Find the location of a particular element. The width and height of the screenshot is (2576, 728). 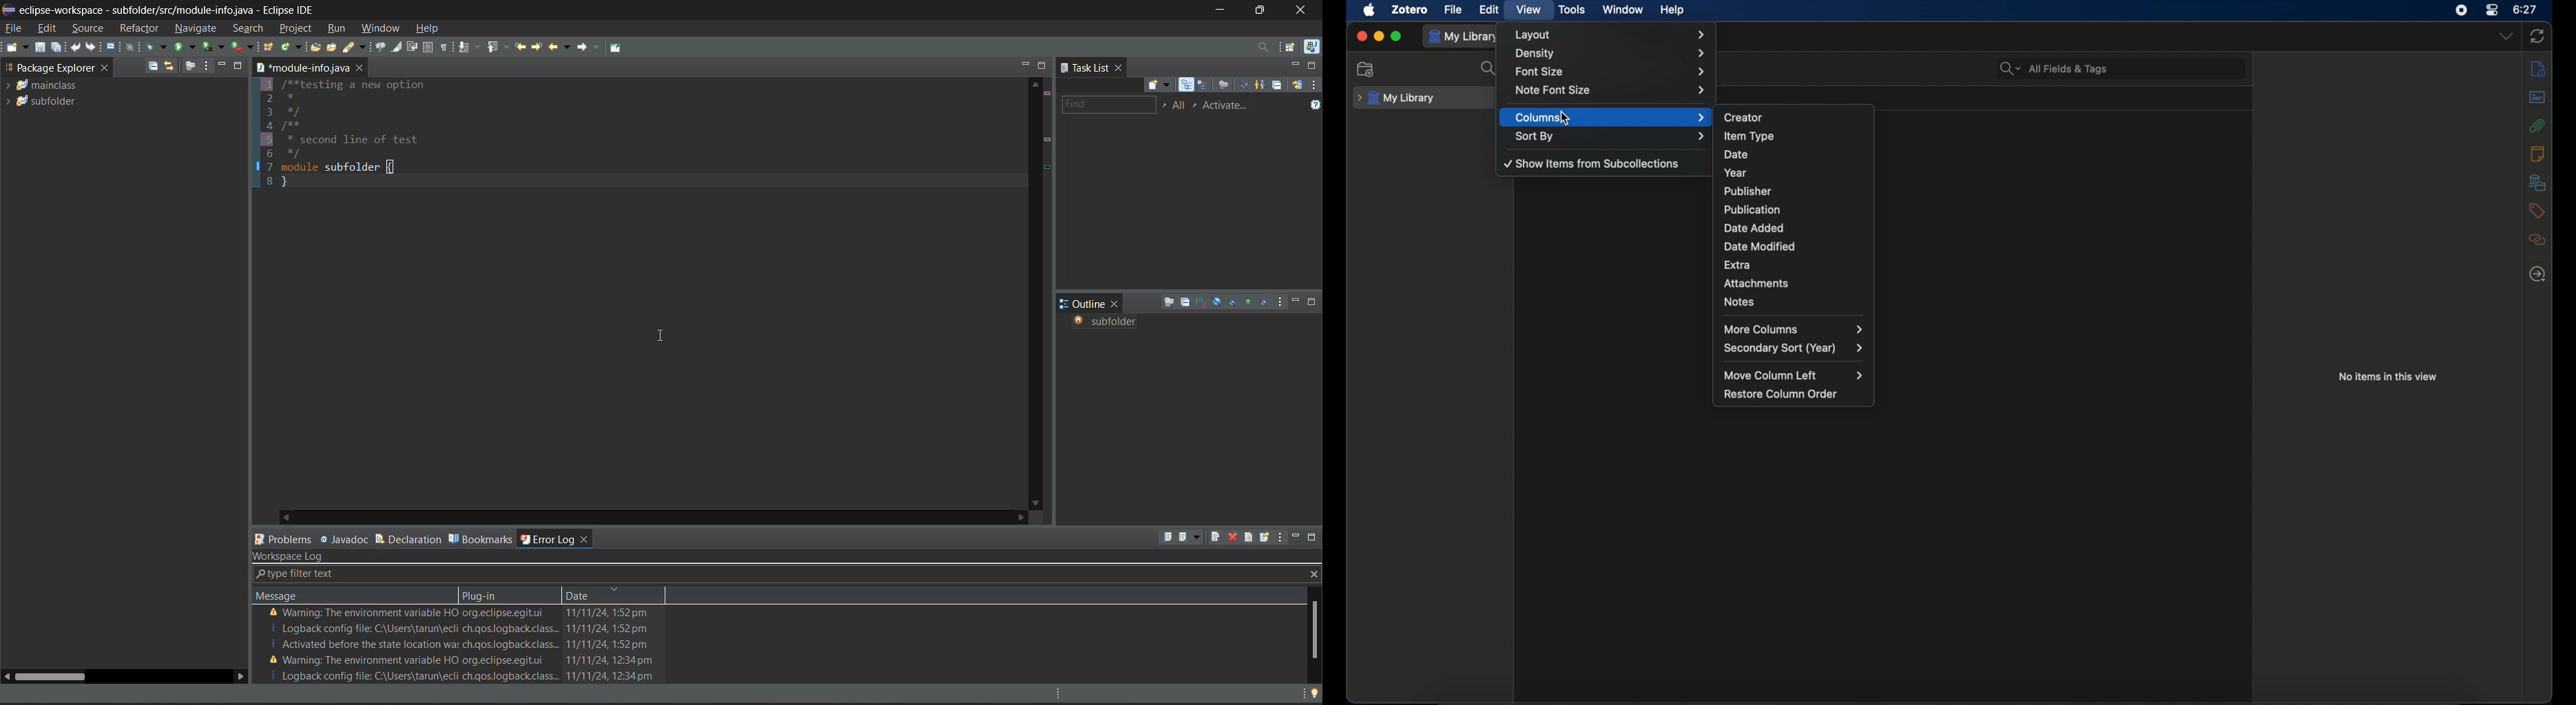

minimize is located at coordinates (1380, 37).